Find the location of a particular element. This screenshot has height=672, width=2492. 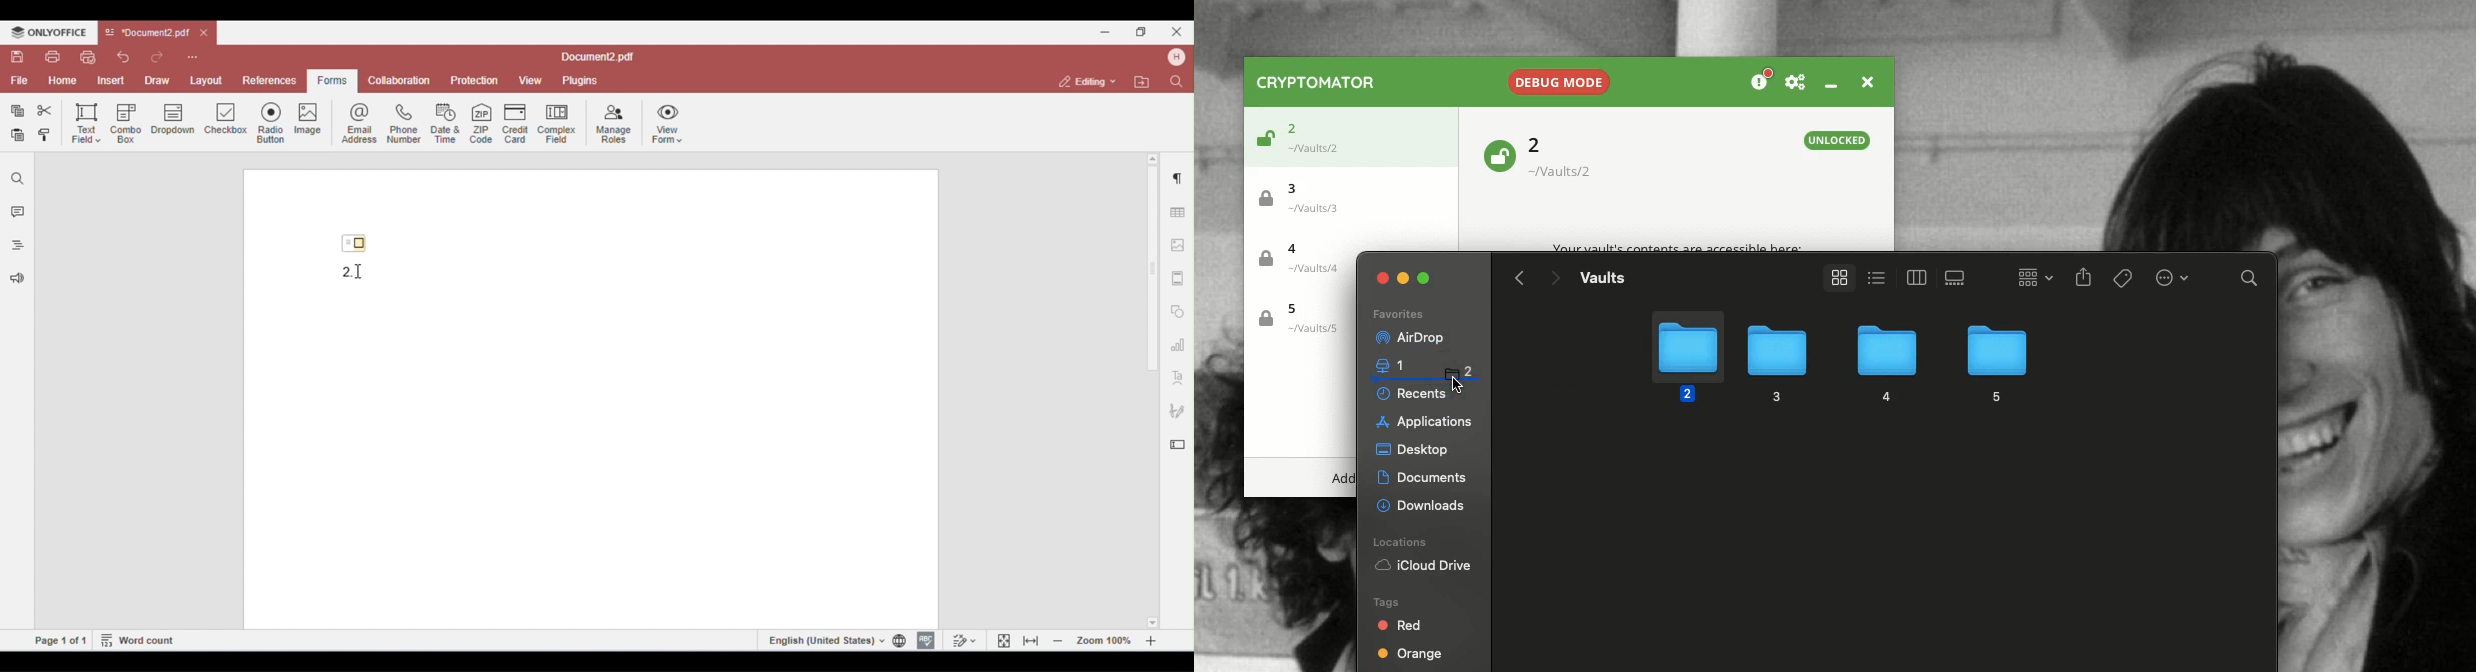

Search is located at coordinates (2250, 281).